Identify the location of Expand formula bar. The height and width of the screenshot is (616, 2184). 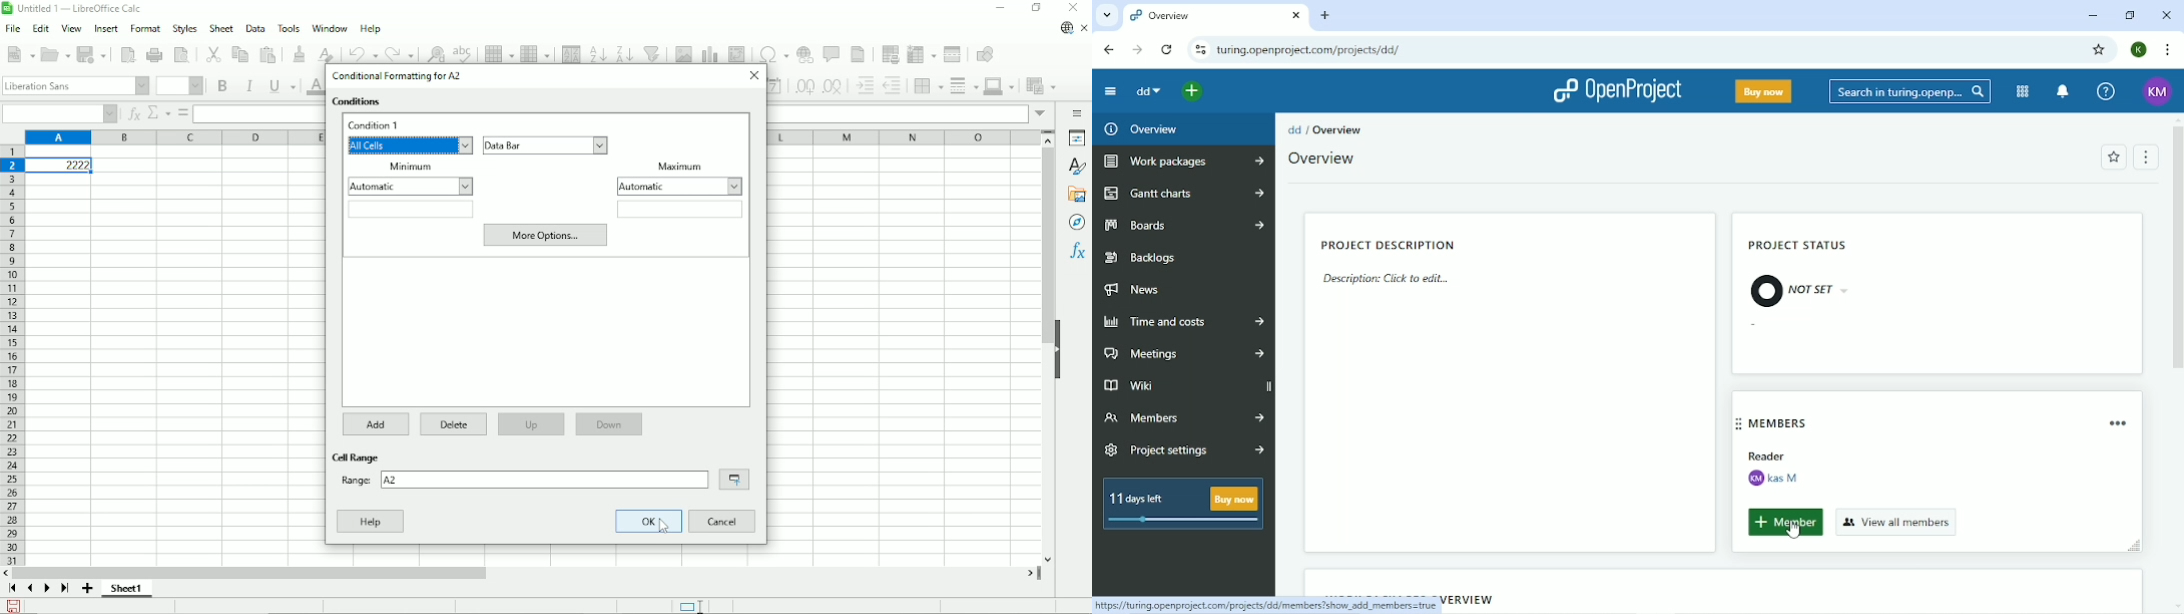
(1042, 113).